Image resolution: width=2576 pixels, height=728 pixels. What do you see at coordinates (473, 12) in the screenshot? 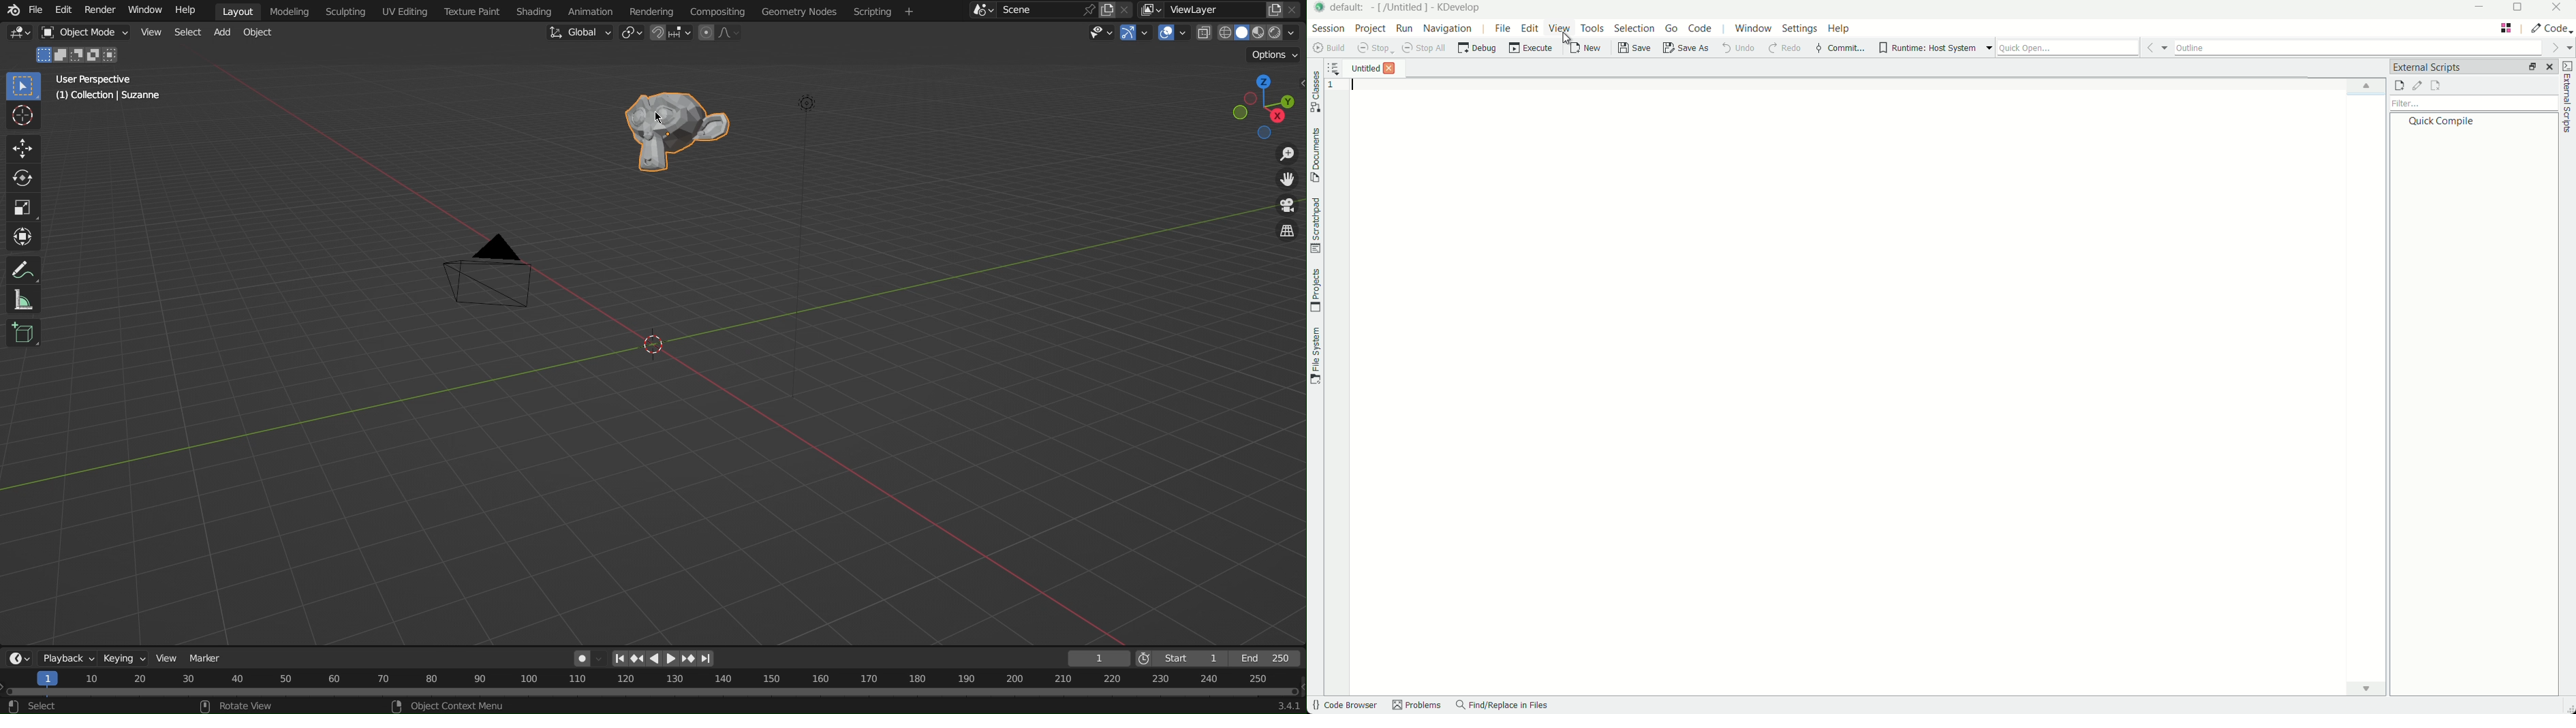
I see `Texture Paint` at bounding box center [473, 12].